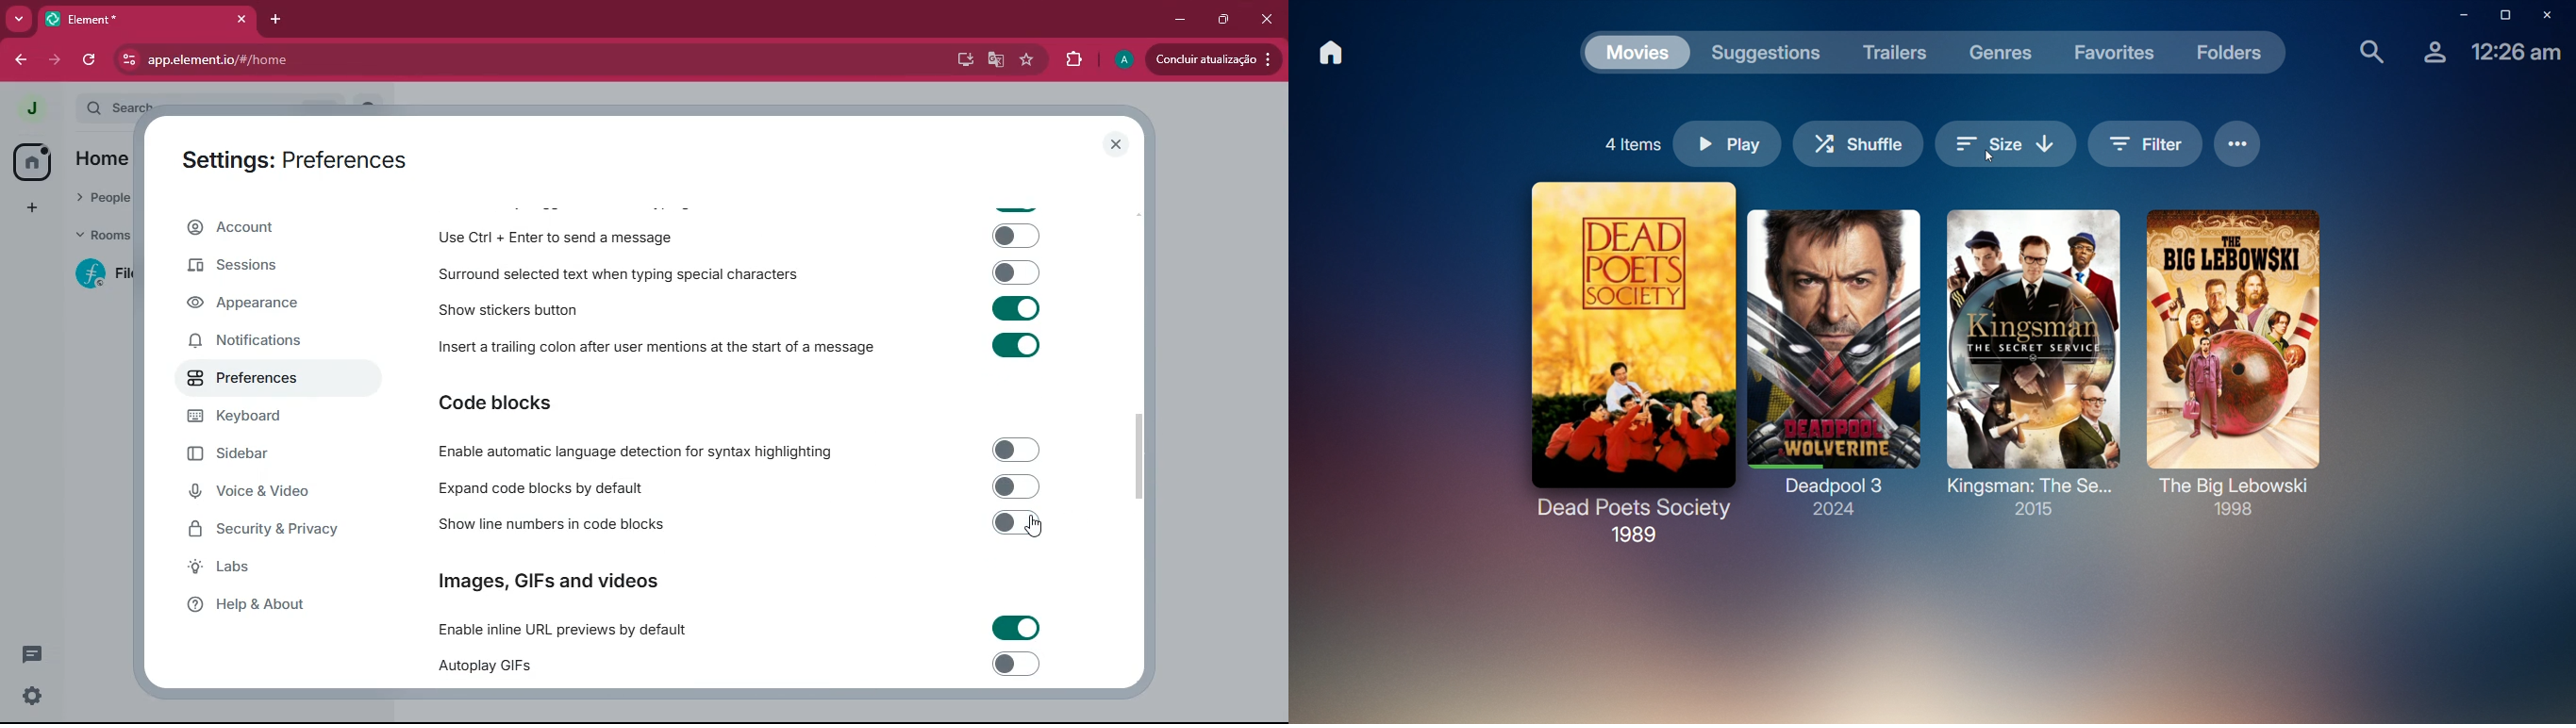 This screenshot has width=2576, height=728. What do you see at coordinates (111, 275) in the screenshot?
I see `filecoin lotus implementation ` at bounding box center [111, 275].